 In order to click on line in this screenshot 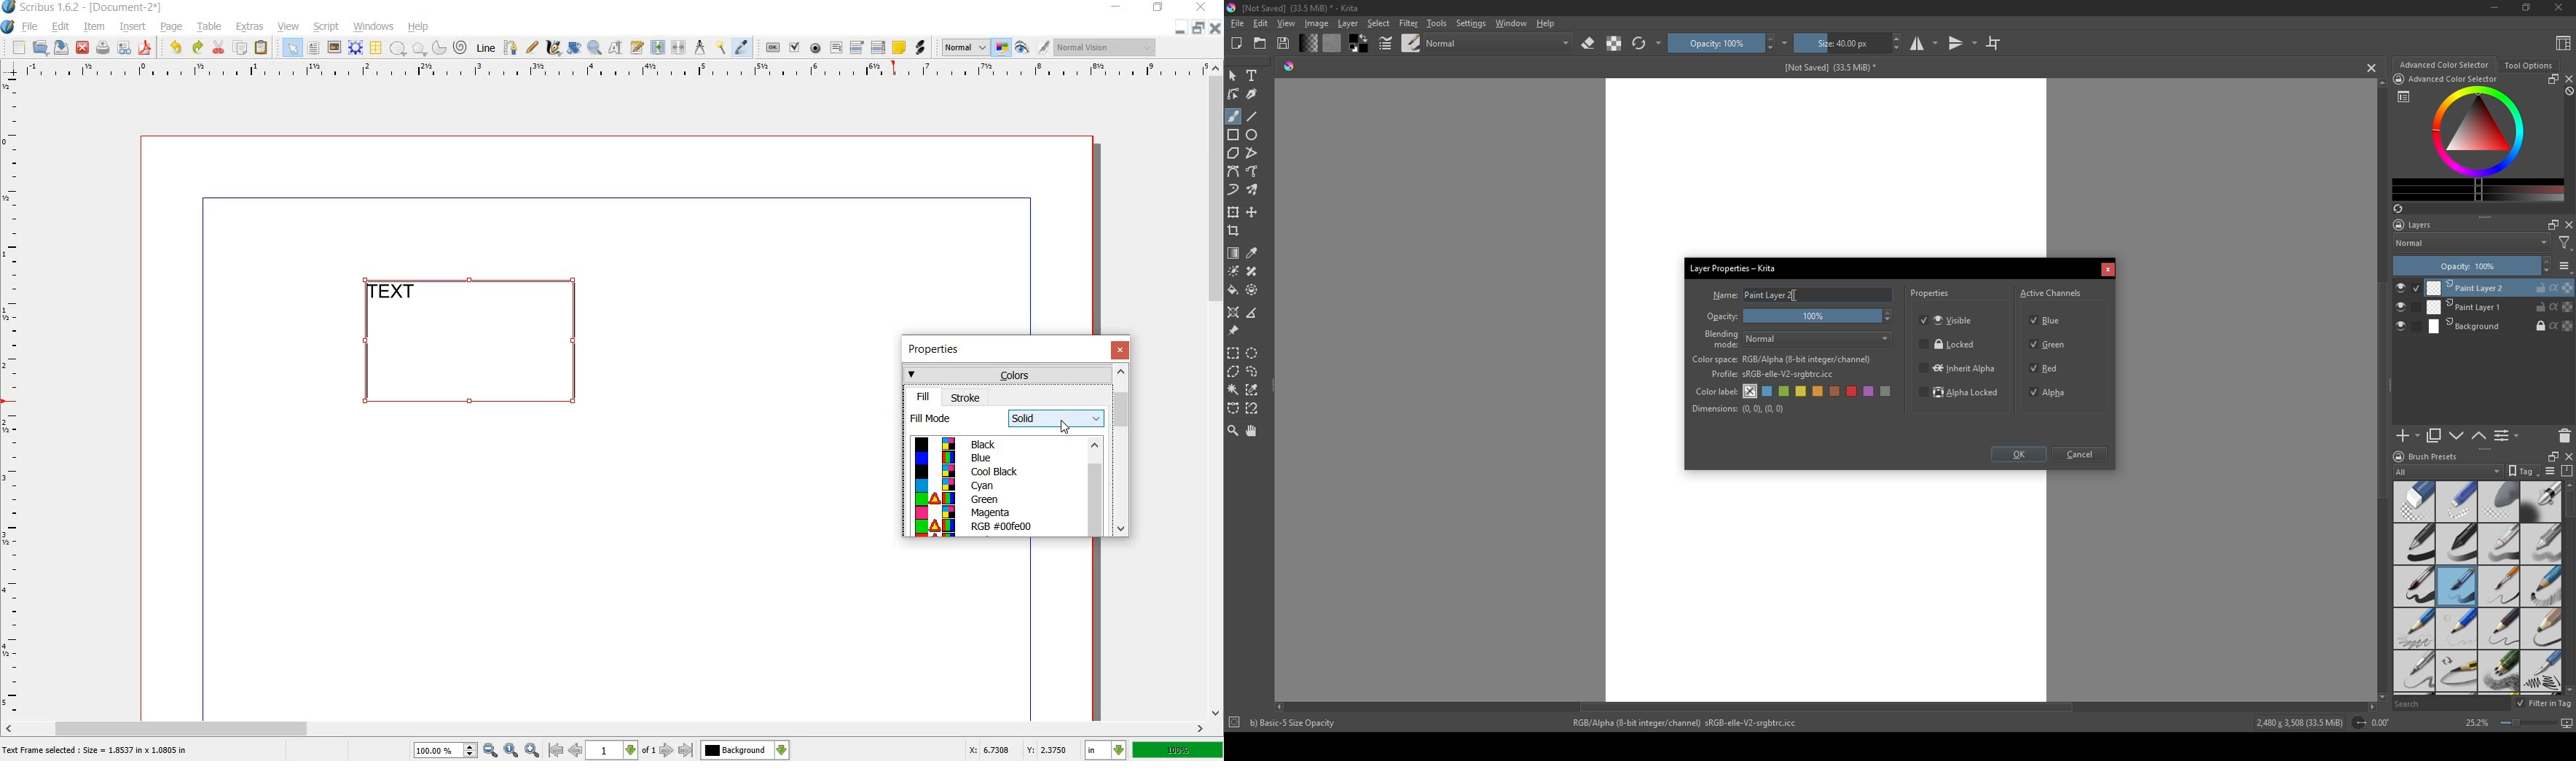, I will do `click(487, 49)`.